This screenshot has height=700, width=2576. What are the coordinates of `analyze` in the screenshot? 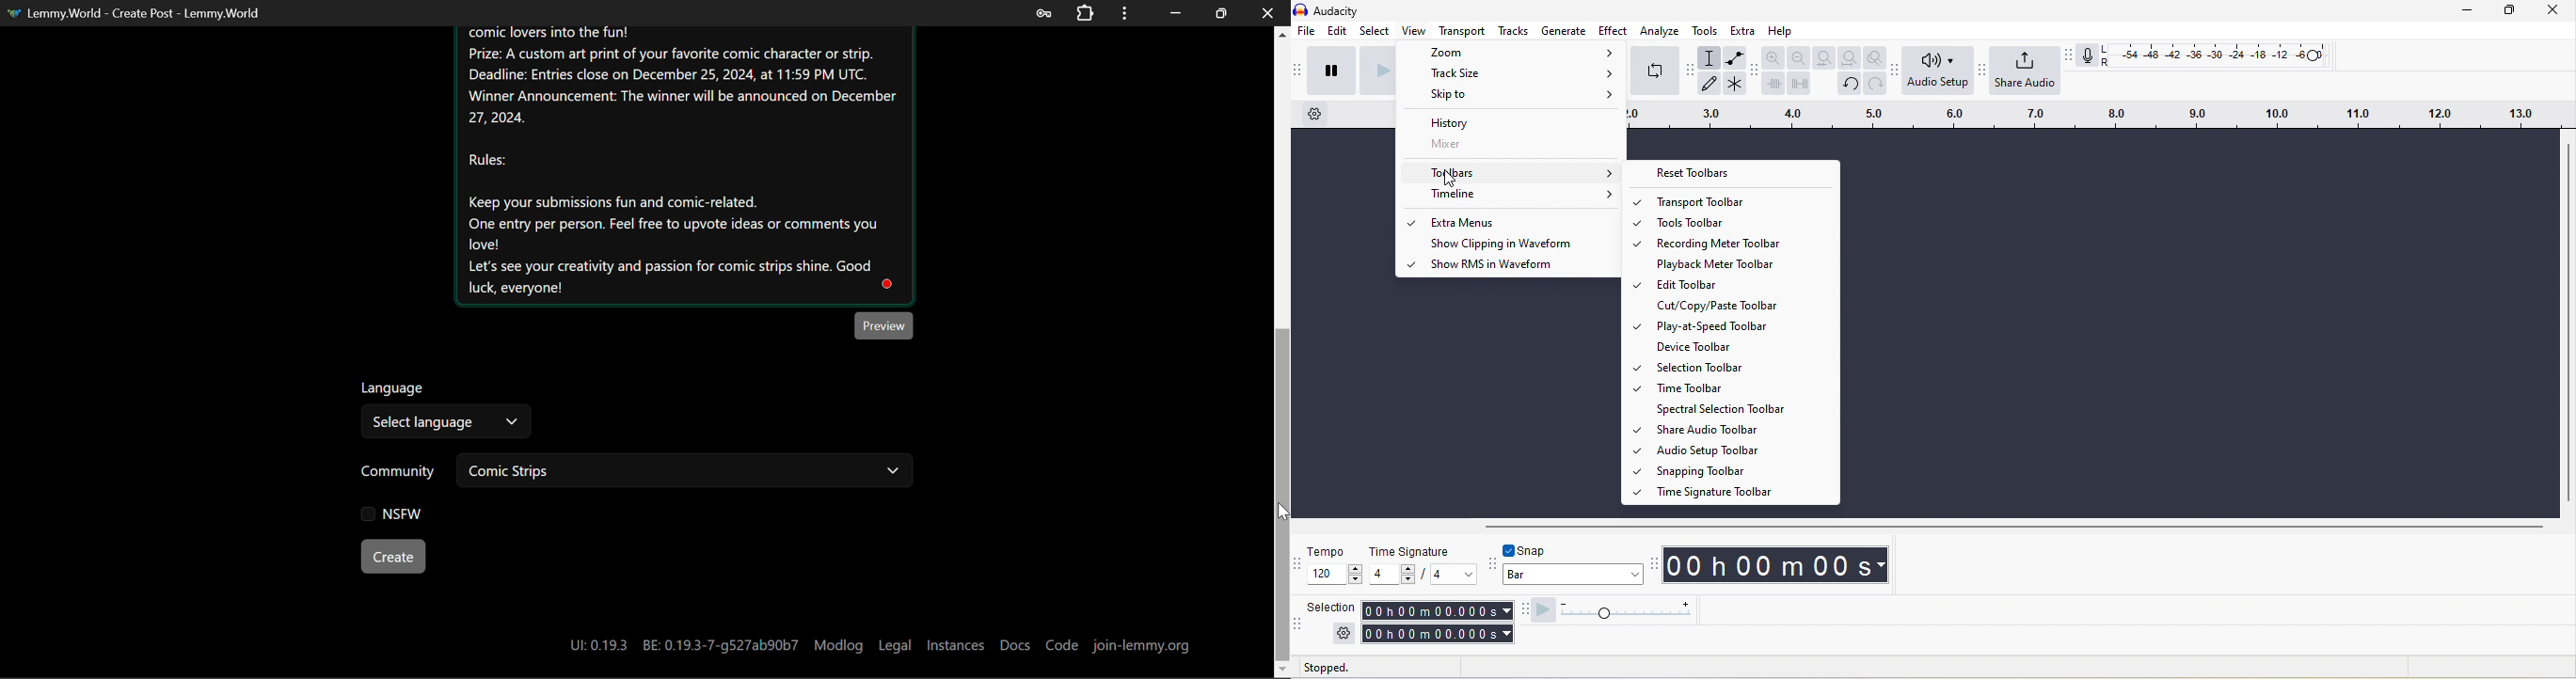 It's located at (1660, 31).